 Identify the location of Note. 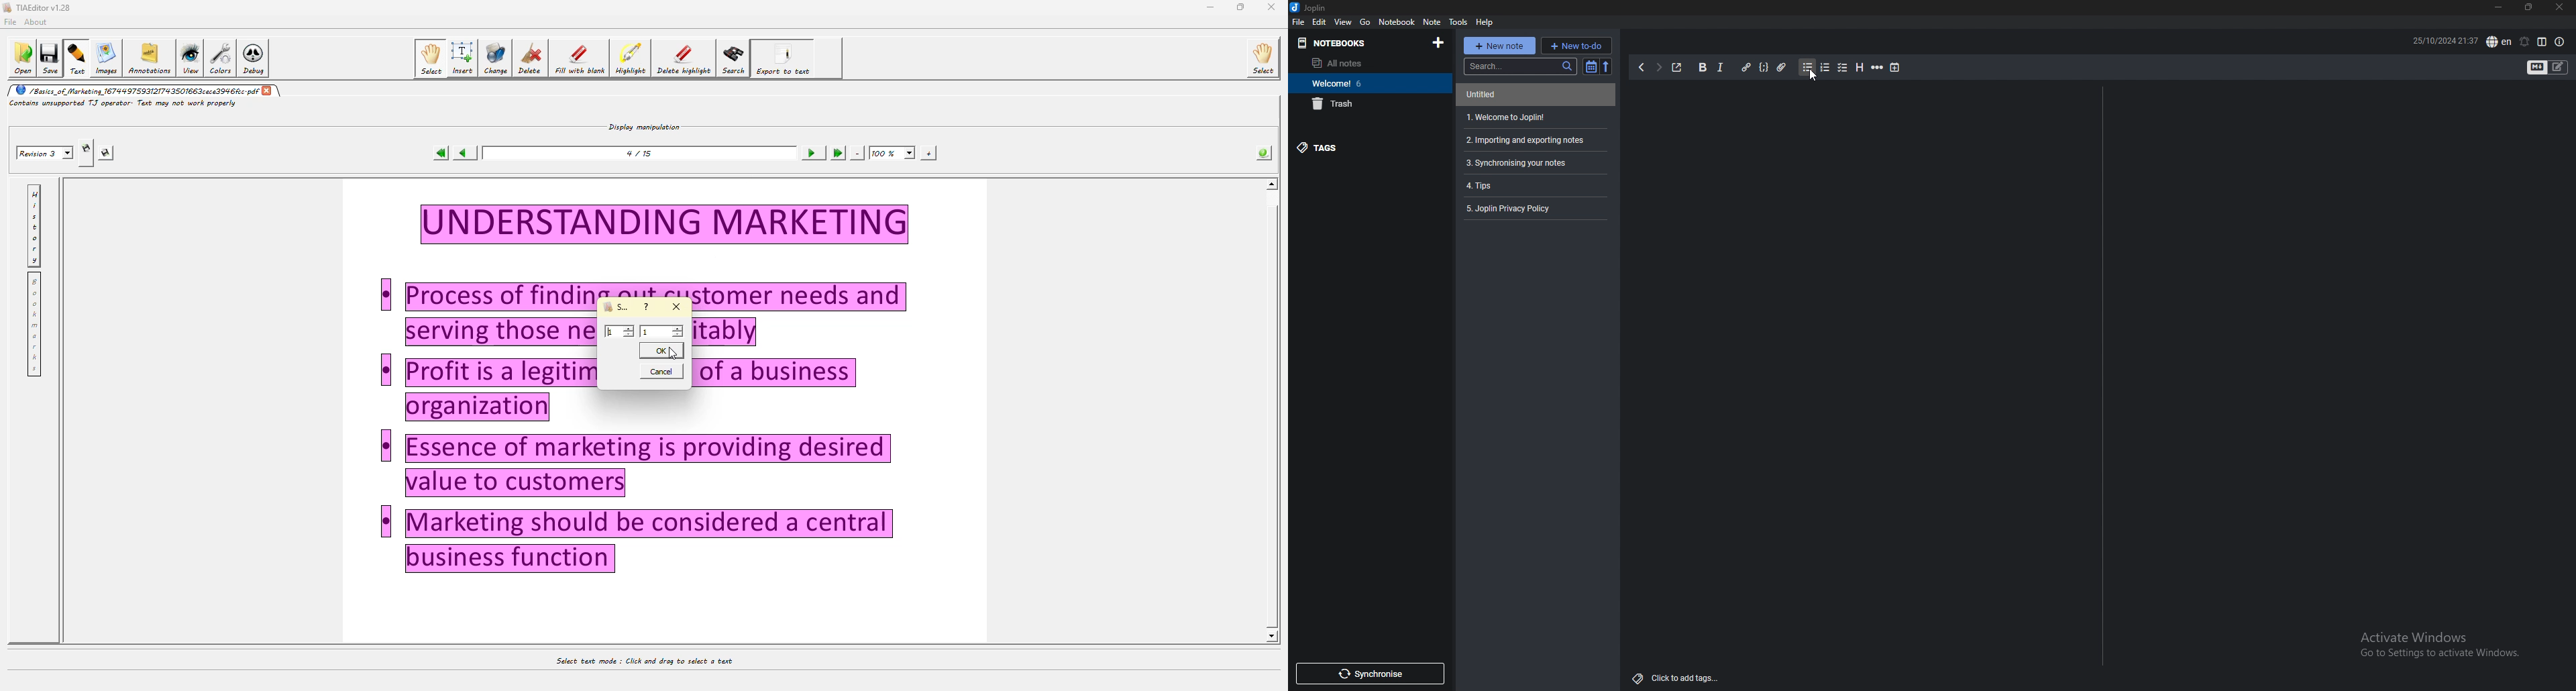
(1430, 21).